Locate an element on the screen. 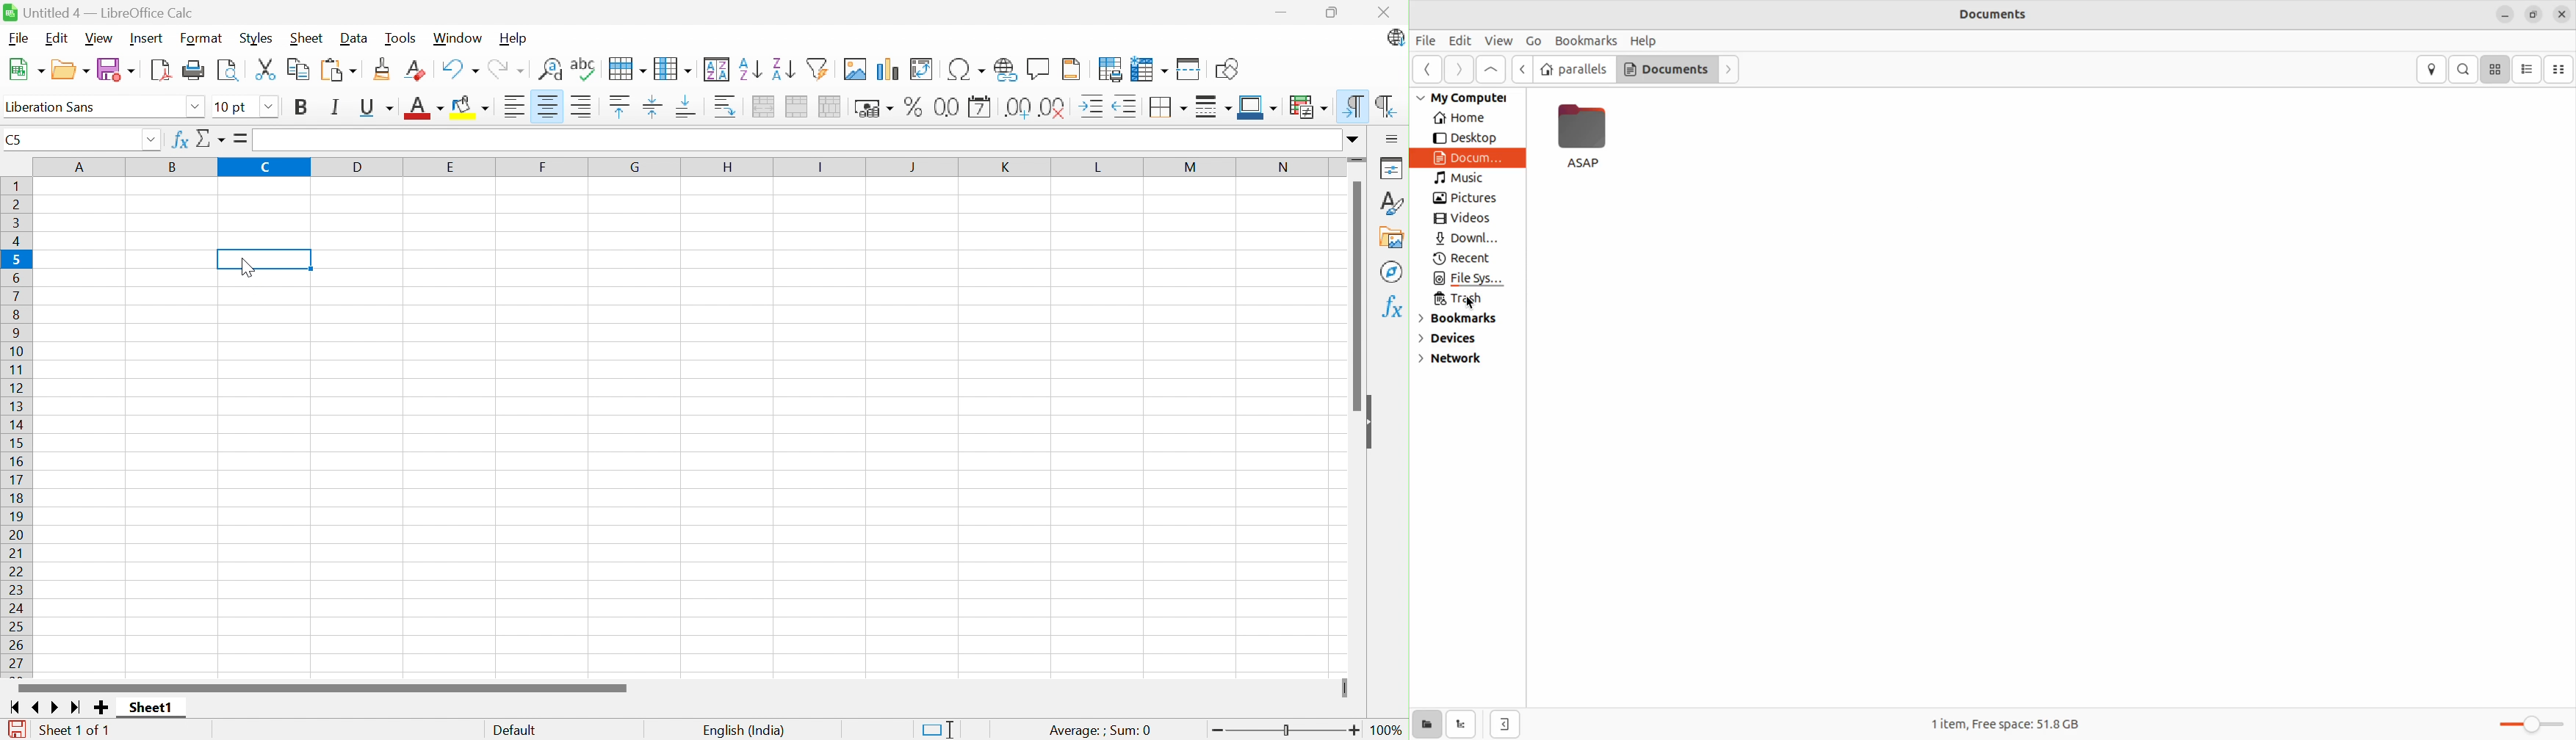 The image size is (2576, 756). Sort Descending is located at coordinates (783, 66).